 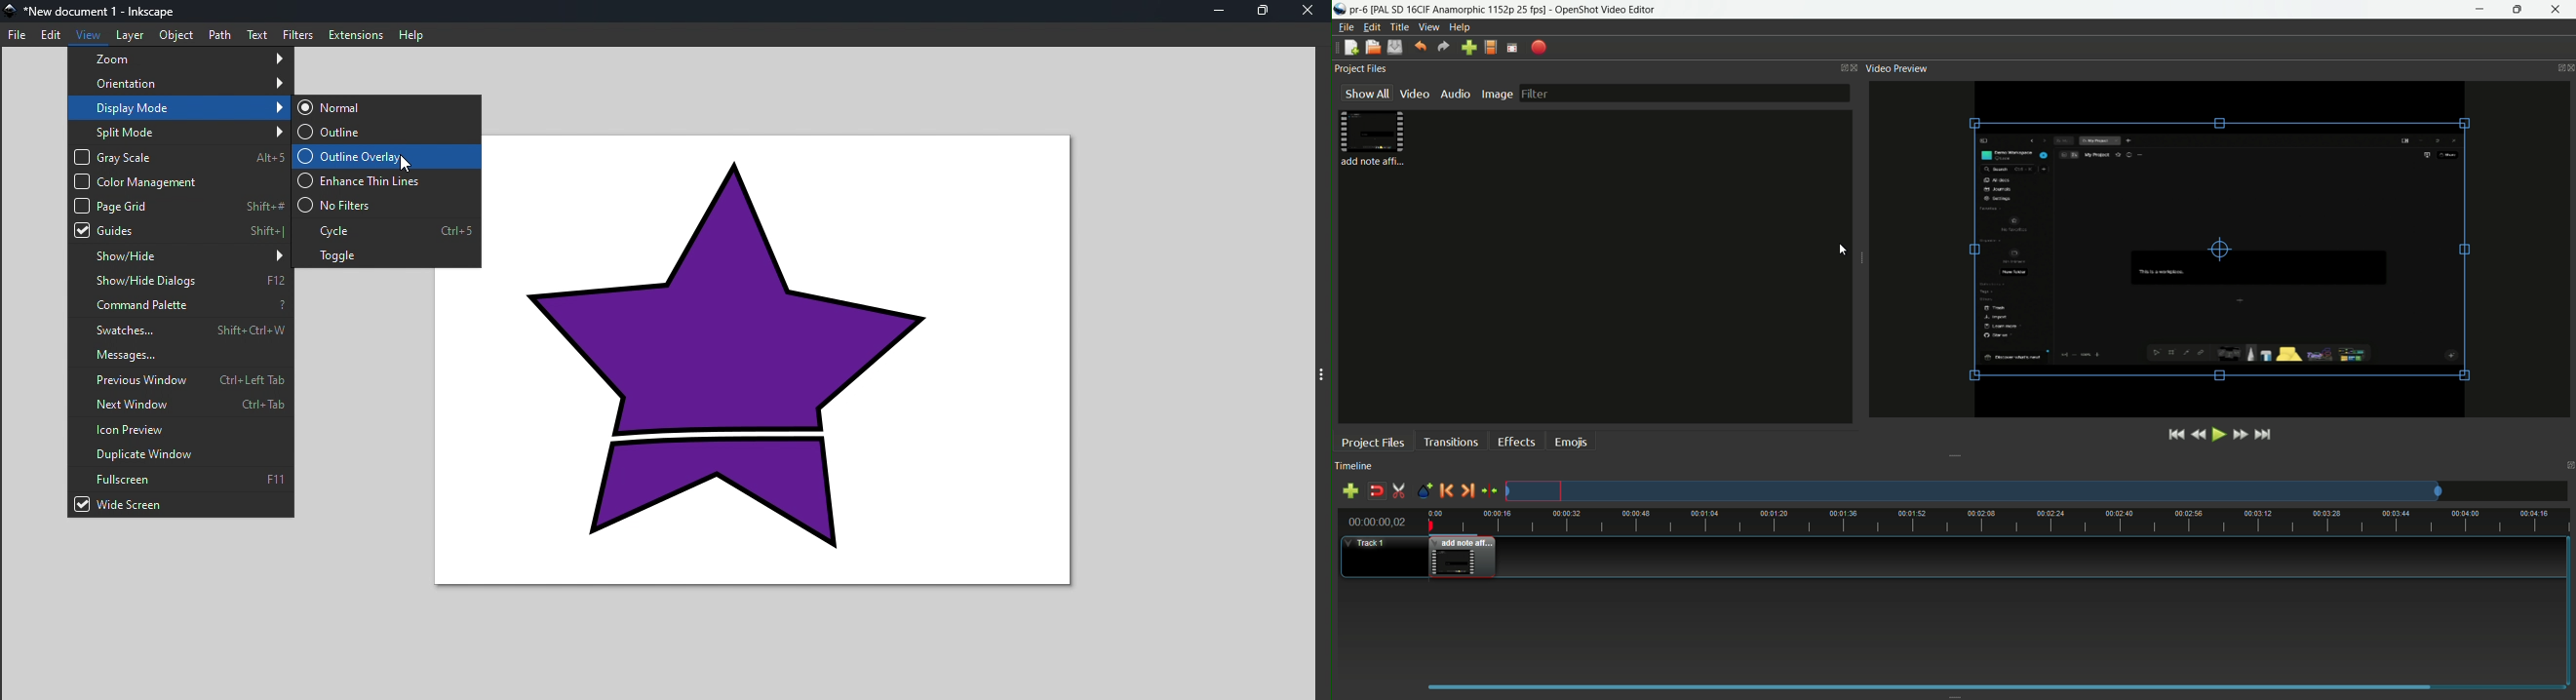 I want to click on Swatches, so click(x=181, y=330).